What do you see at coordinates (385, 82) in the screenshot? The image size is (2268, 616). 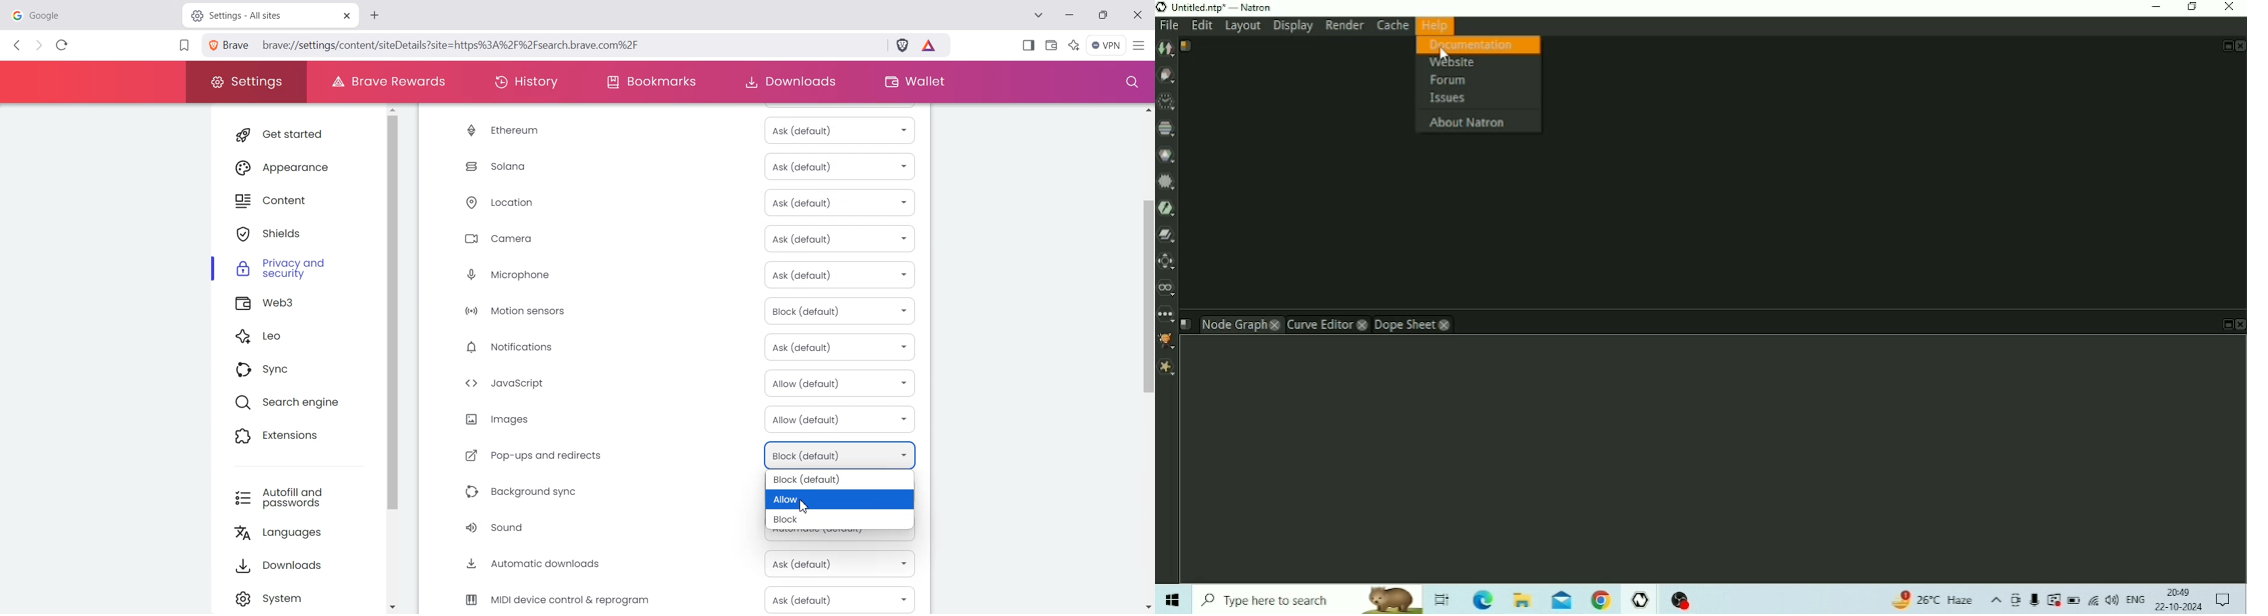 I see `Brave Rewards` at bounding box center [385, 82].